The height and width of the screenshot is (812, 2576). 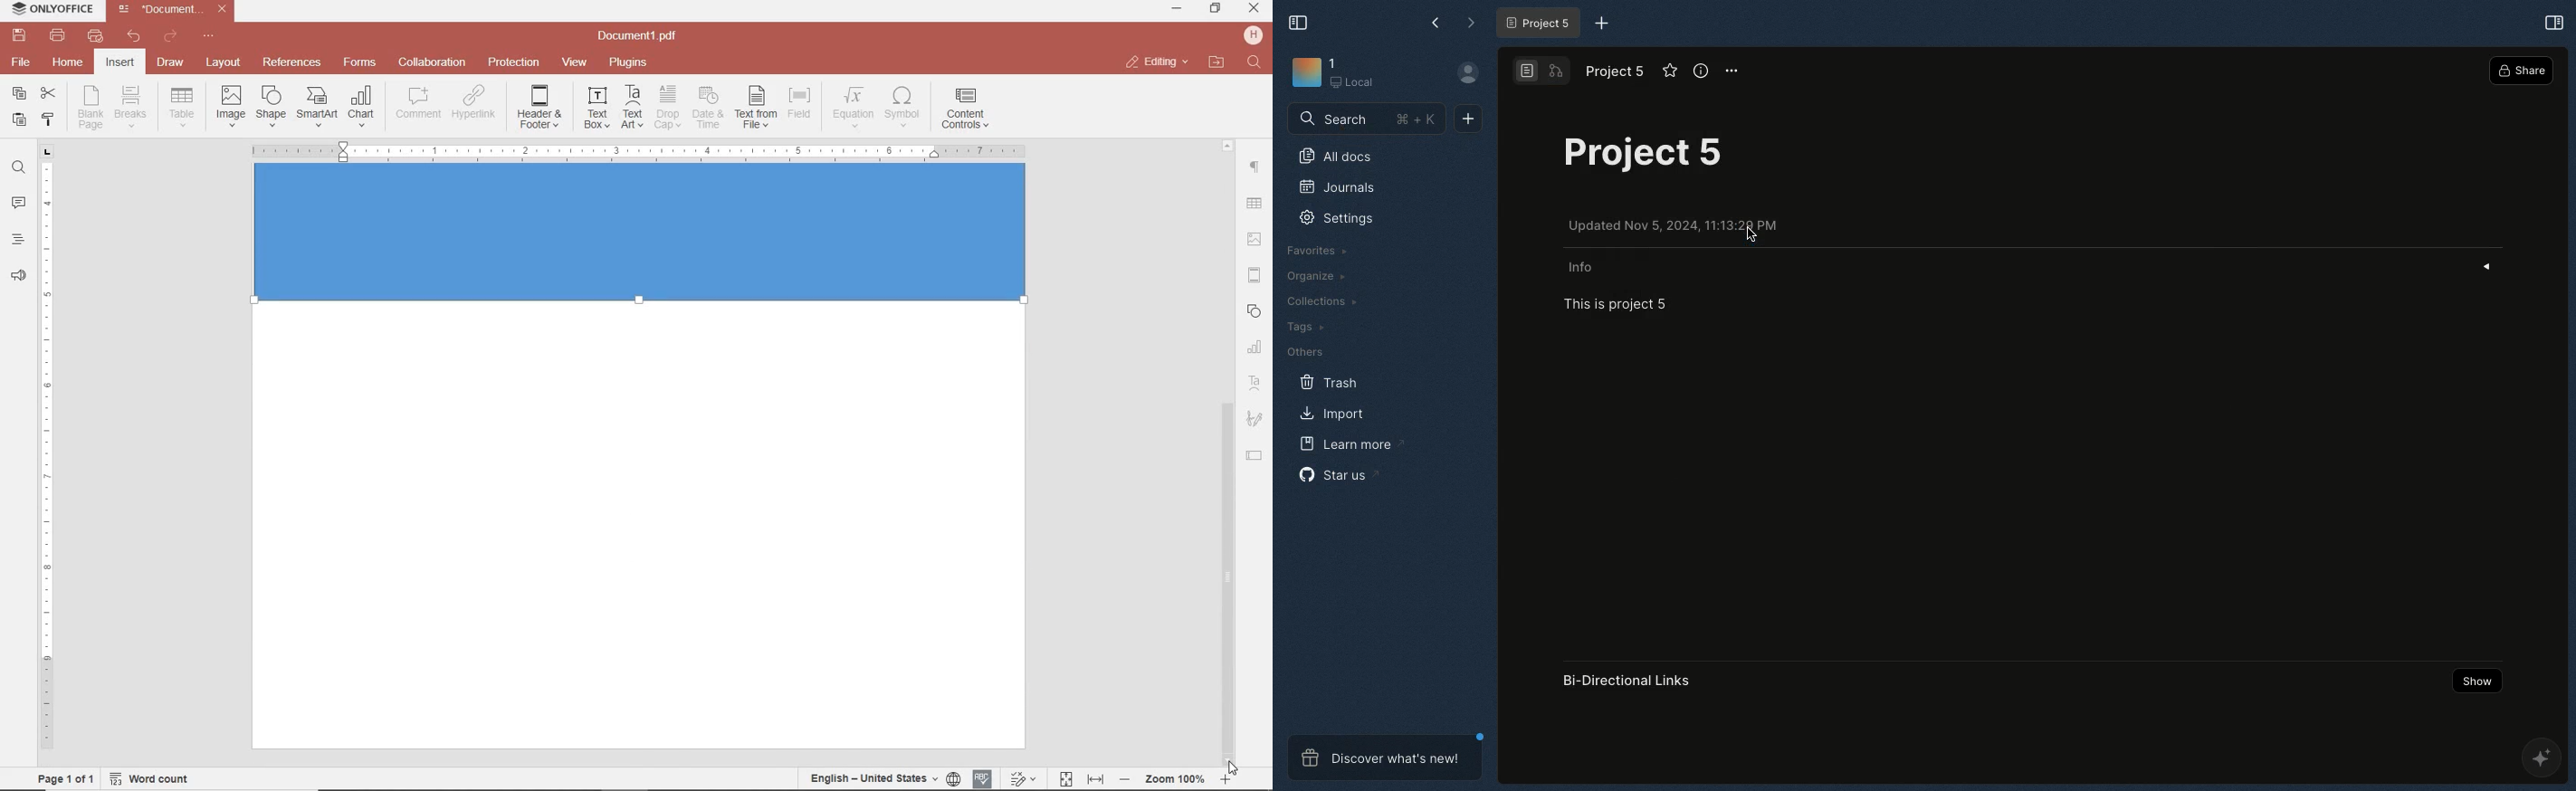 What do you see at coordinates (169, 39) in the screenshot?
I see `redo` at bounding box center [169, 39].